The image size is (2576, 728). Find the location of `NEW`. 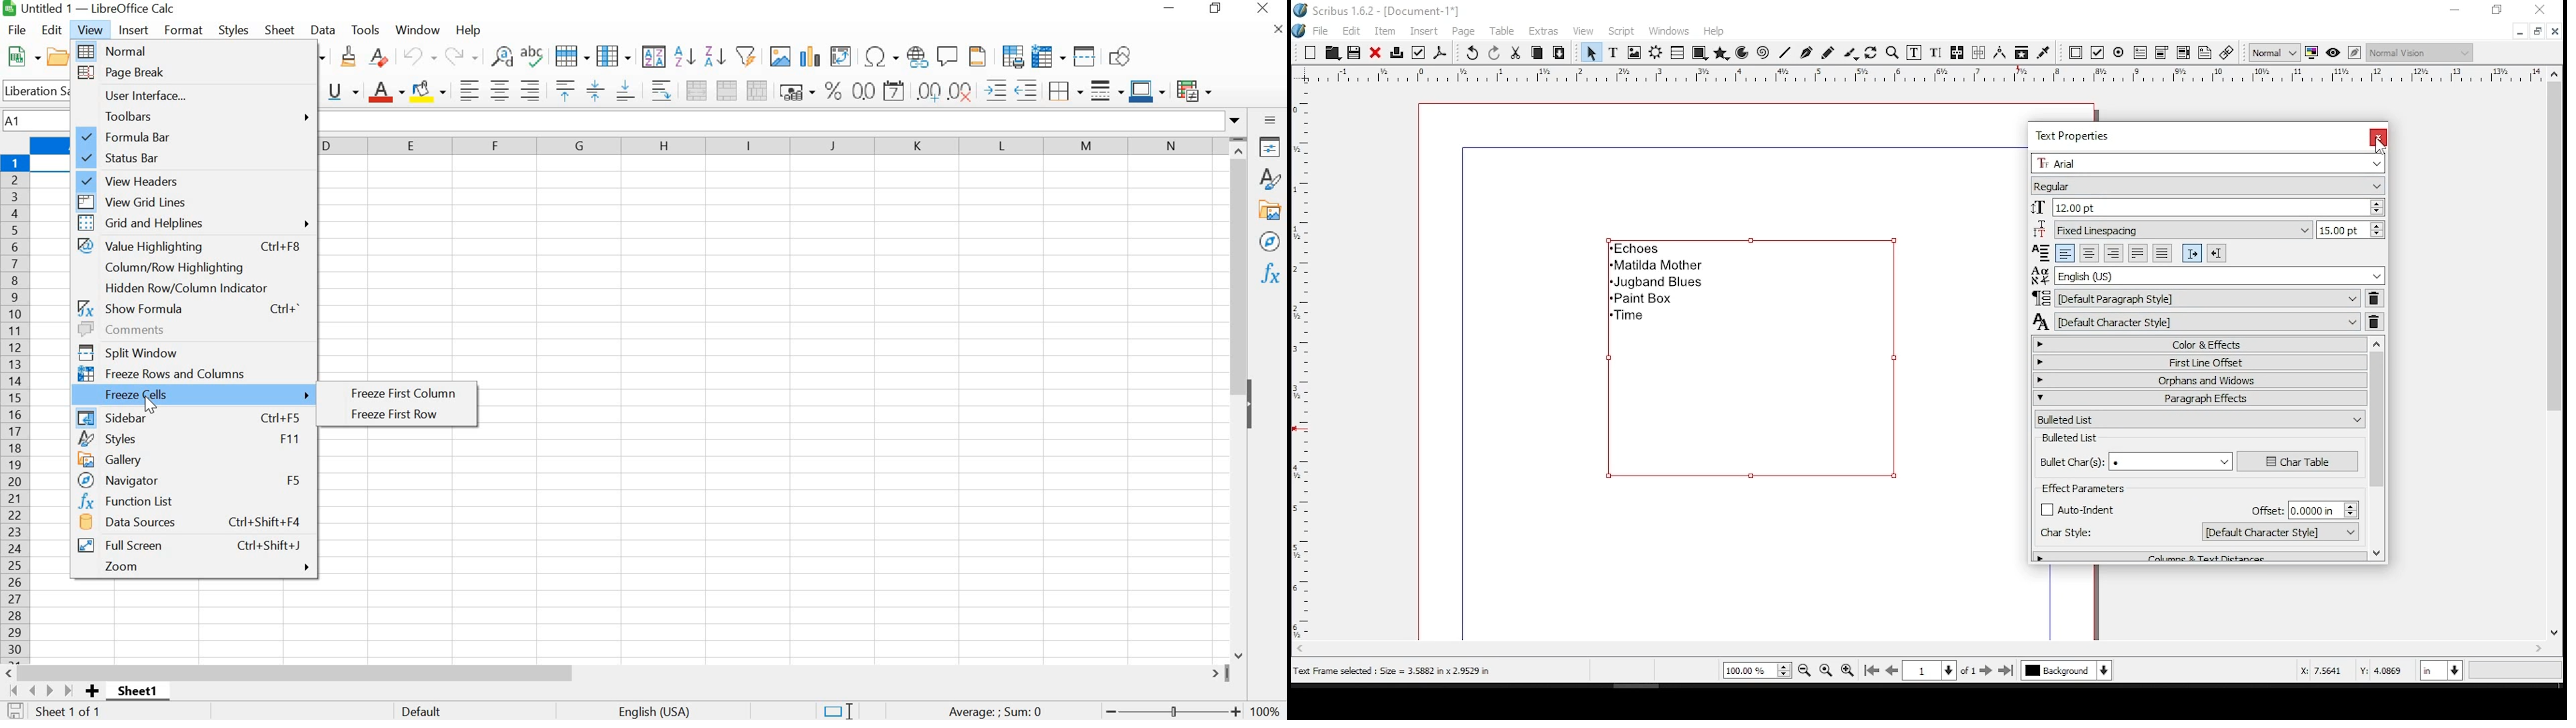

NEW is located at coordinates (21, 56).